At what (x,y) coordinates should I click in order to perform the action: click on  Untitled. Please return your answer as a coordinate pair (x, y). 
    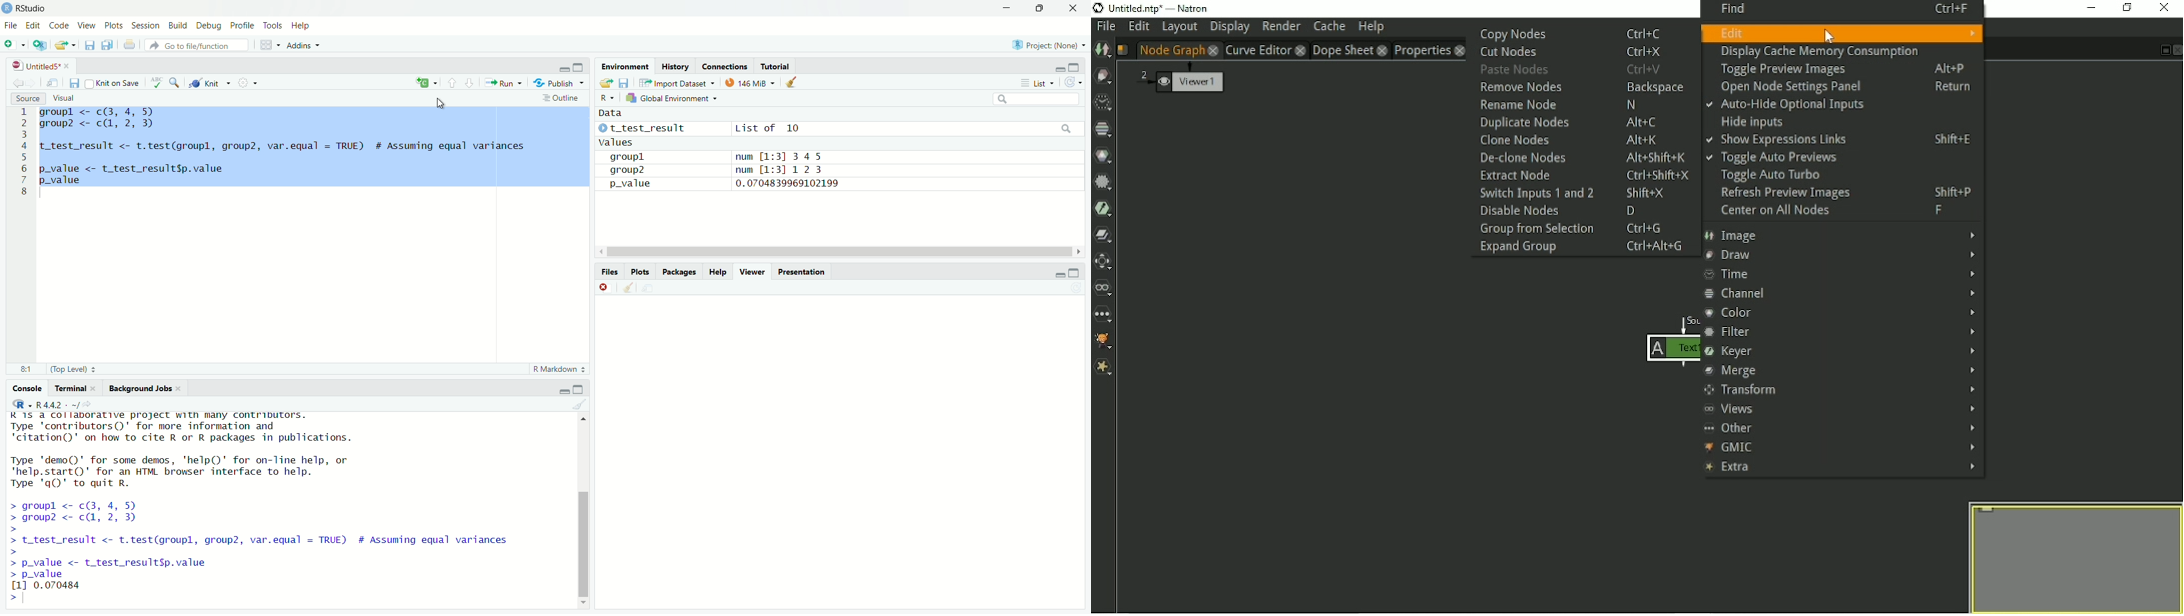
    Looking at the image, I should click on (40, 64).